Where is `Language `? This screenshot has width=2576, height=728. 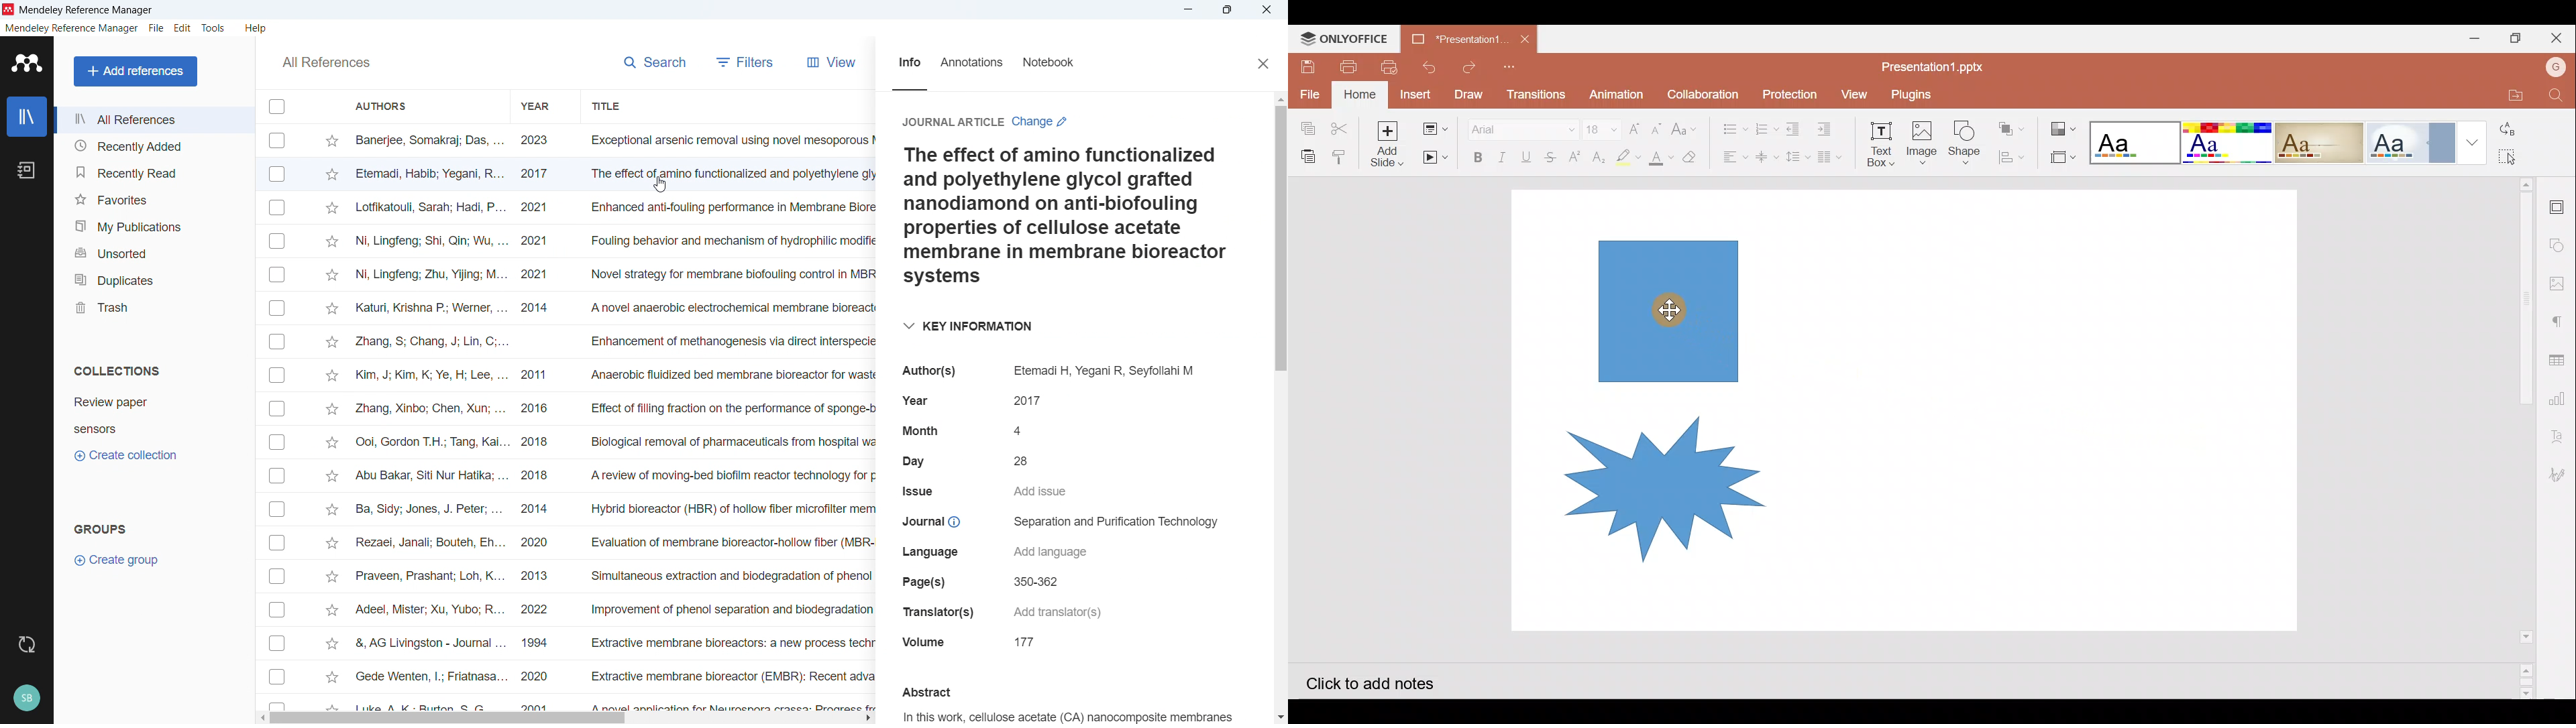
Language  is located at coordinates (994, 553).